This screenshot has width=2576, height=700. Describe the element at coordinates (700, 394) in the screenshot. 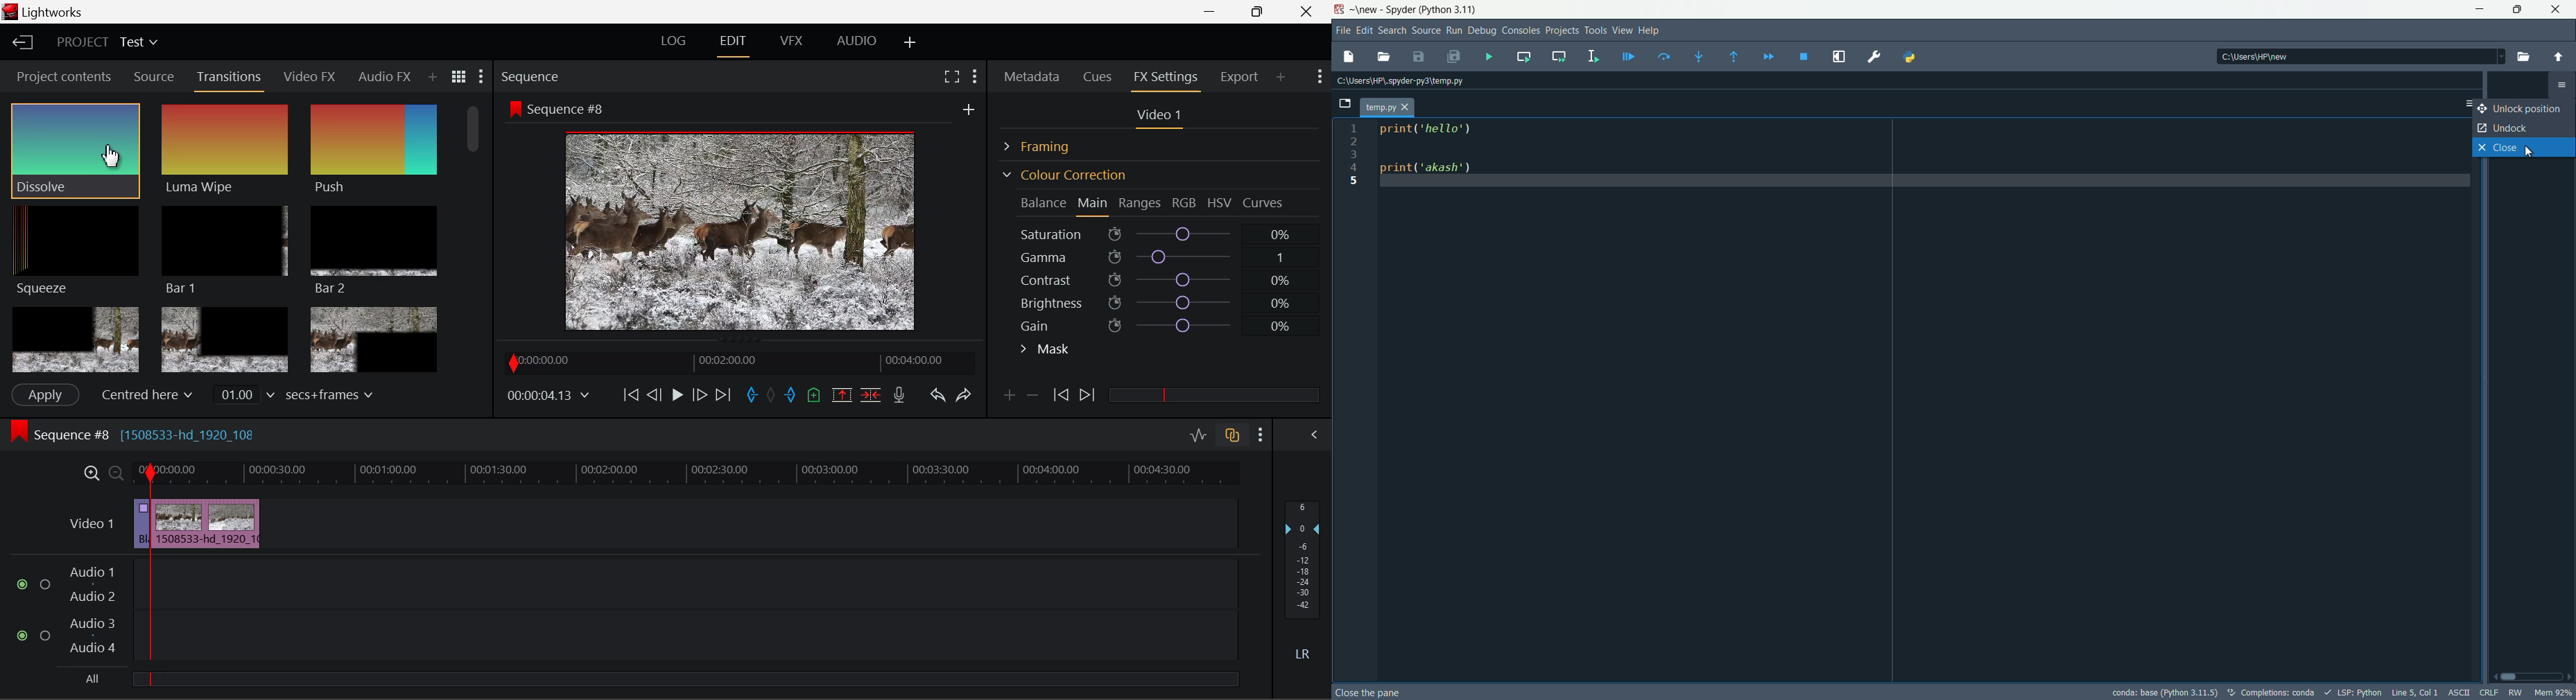

I see `Go Forward` at that location.